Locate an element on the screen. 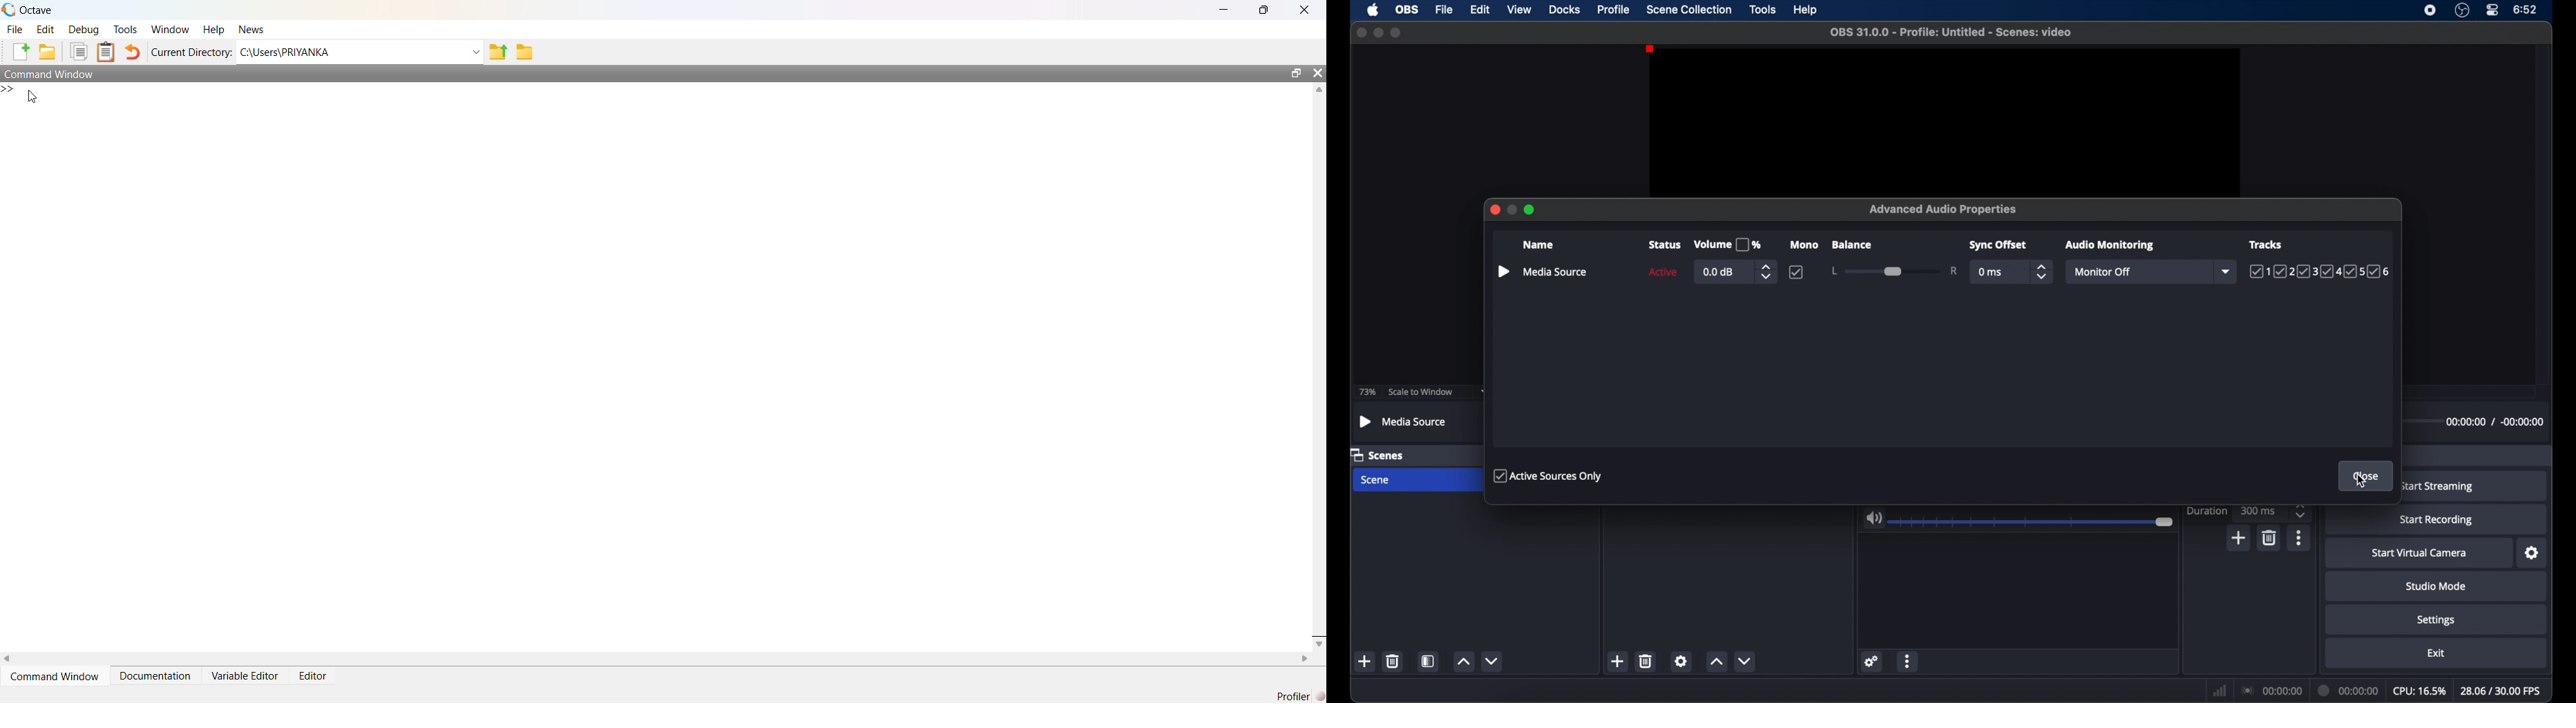  file is located at coordinates (1444, 10).